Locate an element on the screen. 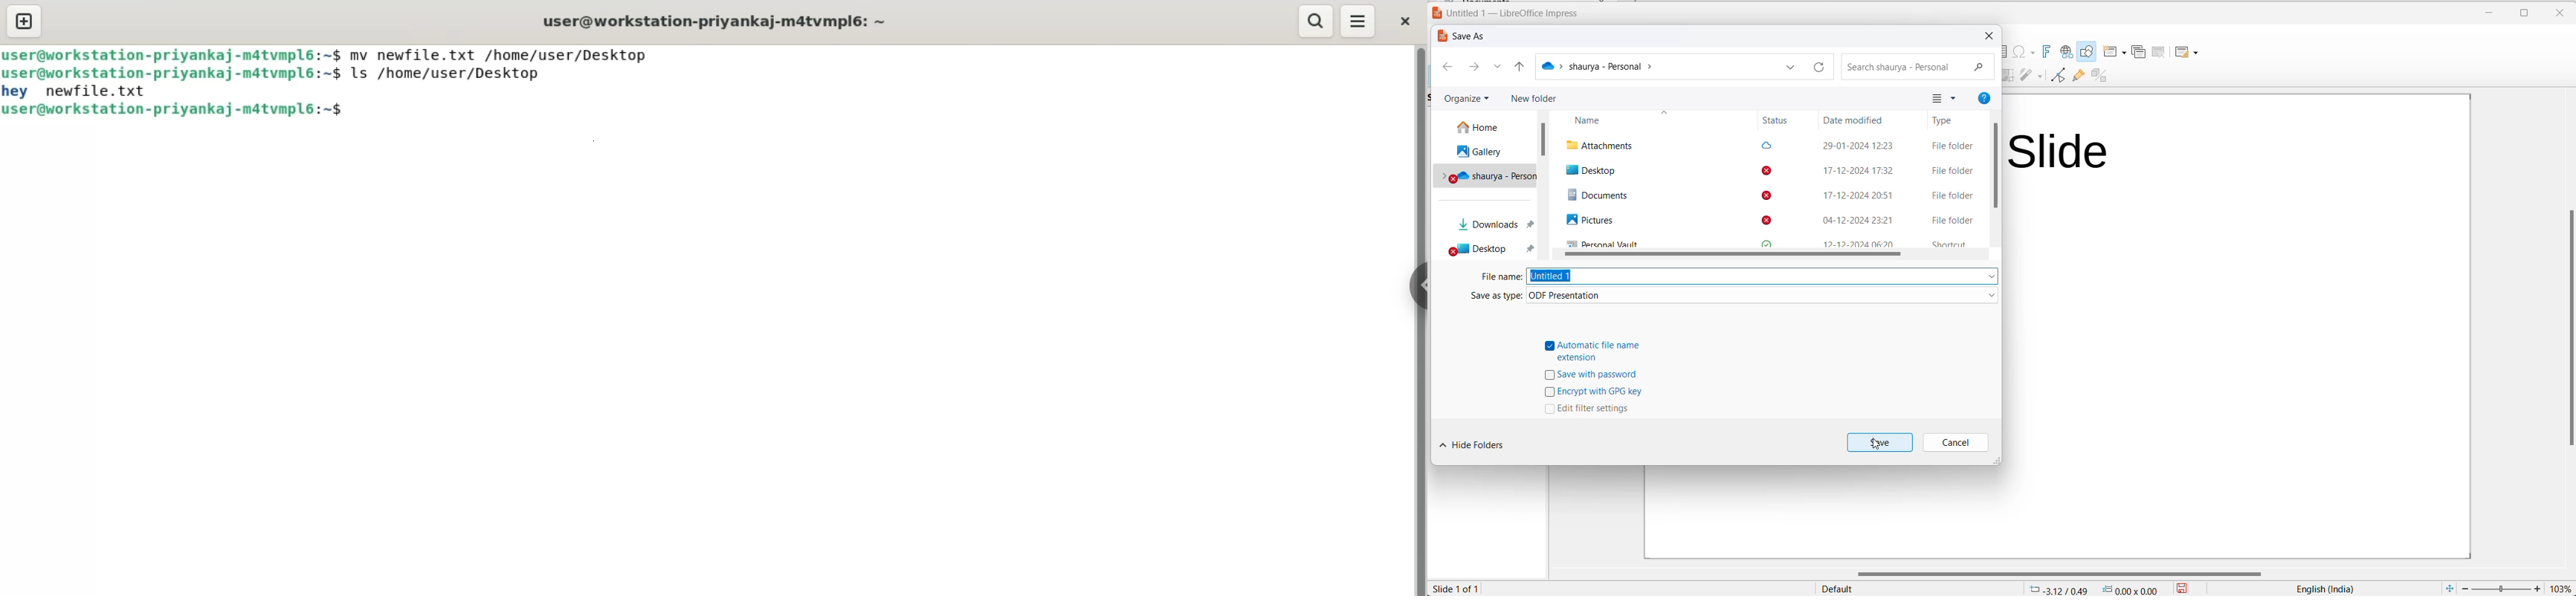 This screenshot has width=2576, height=616. File folder is located at coordinates (1950, 197).